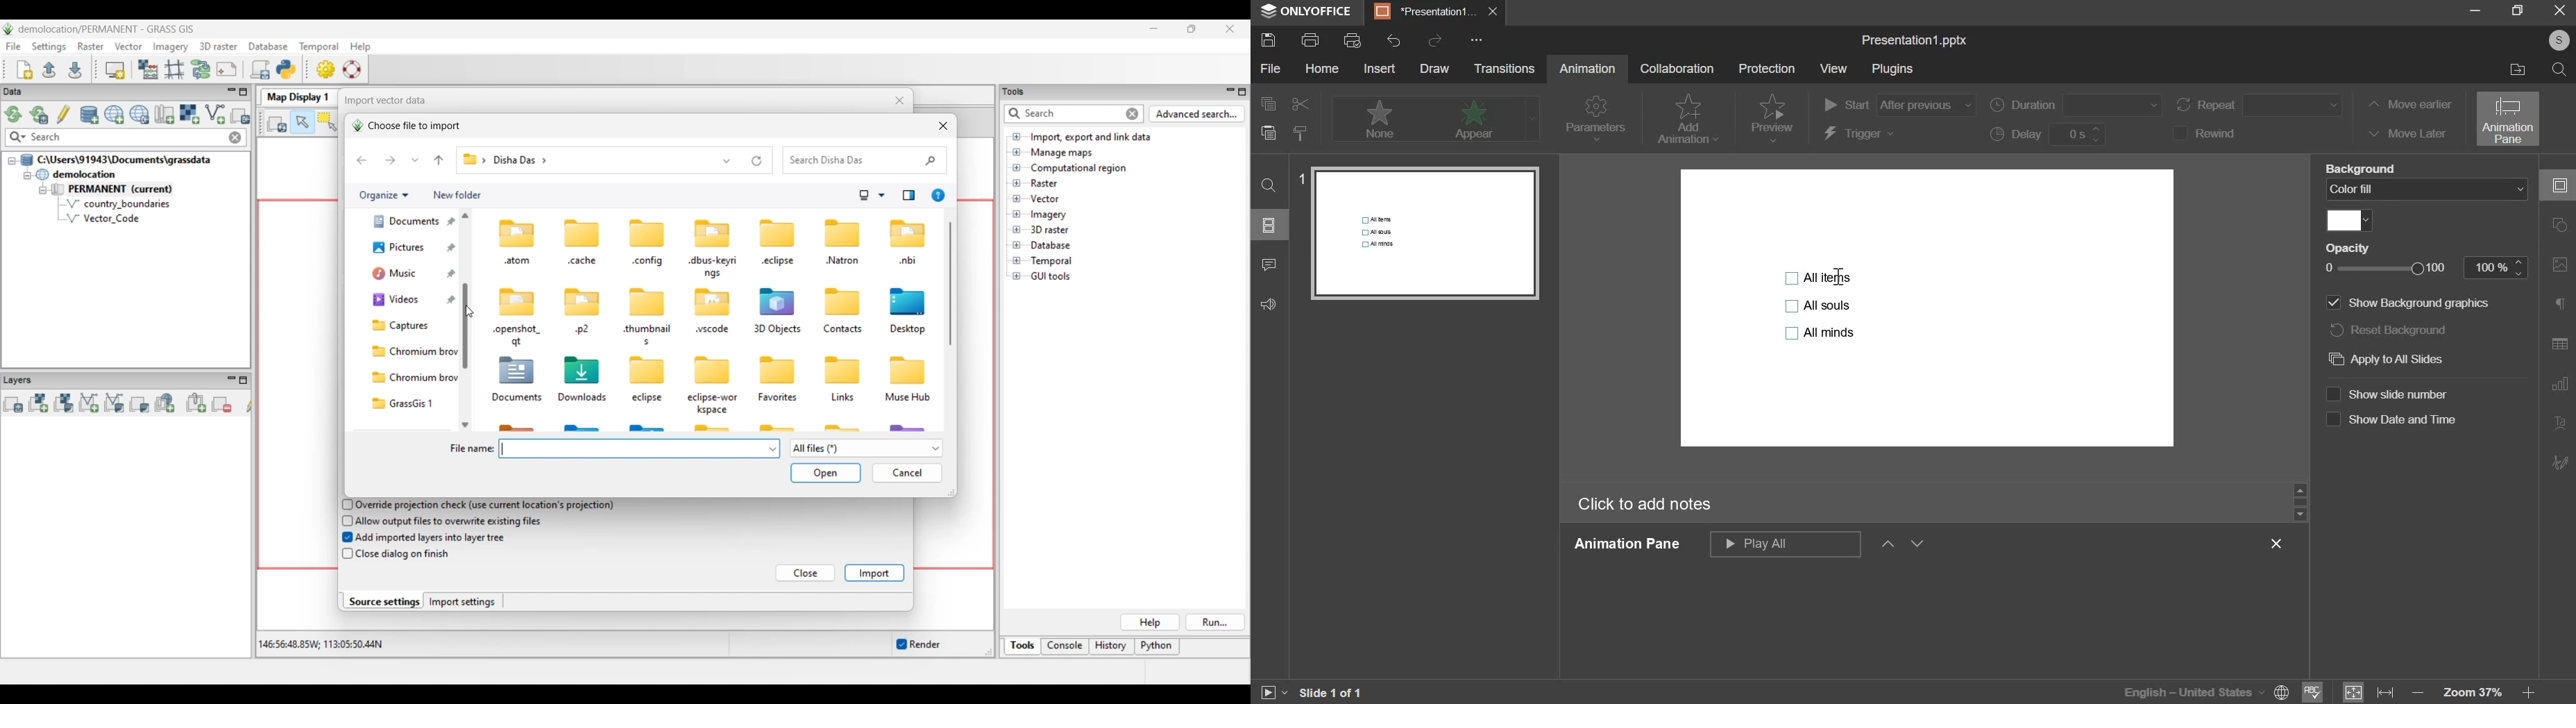  I want to click on feedback, so click(1275, 303).